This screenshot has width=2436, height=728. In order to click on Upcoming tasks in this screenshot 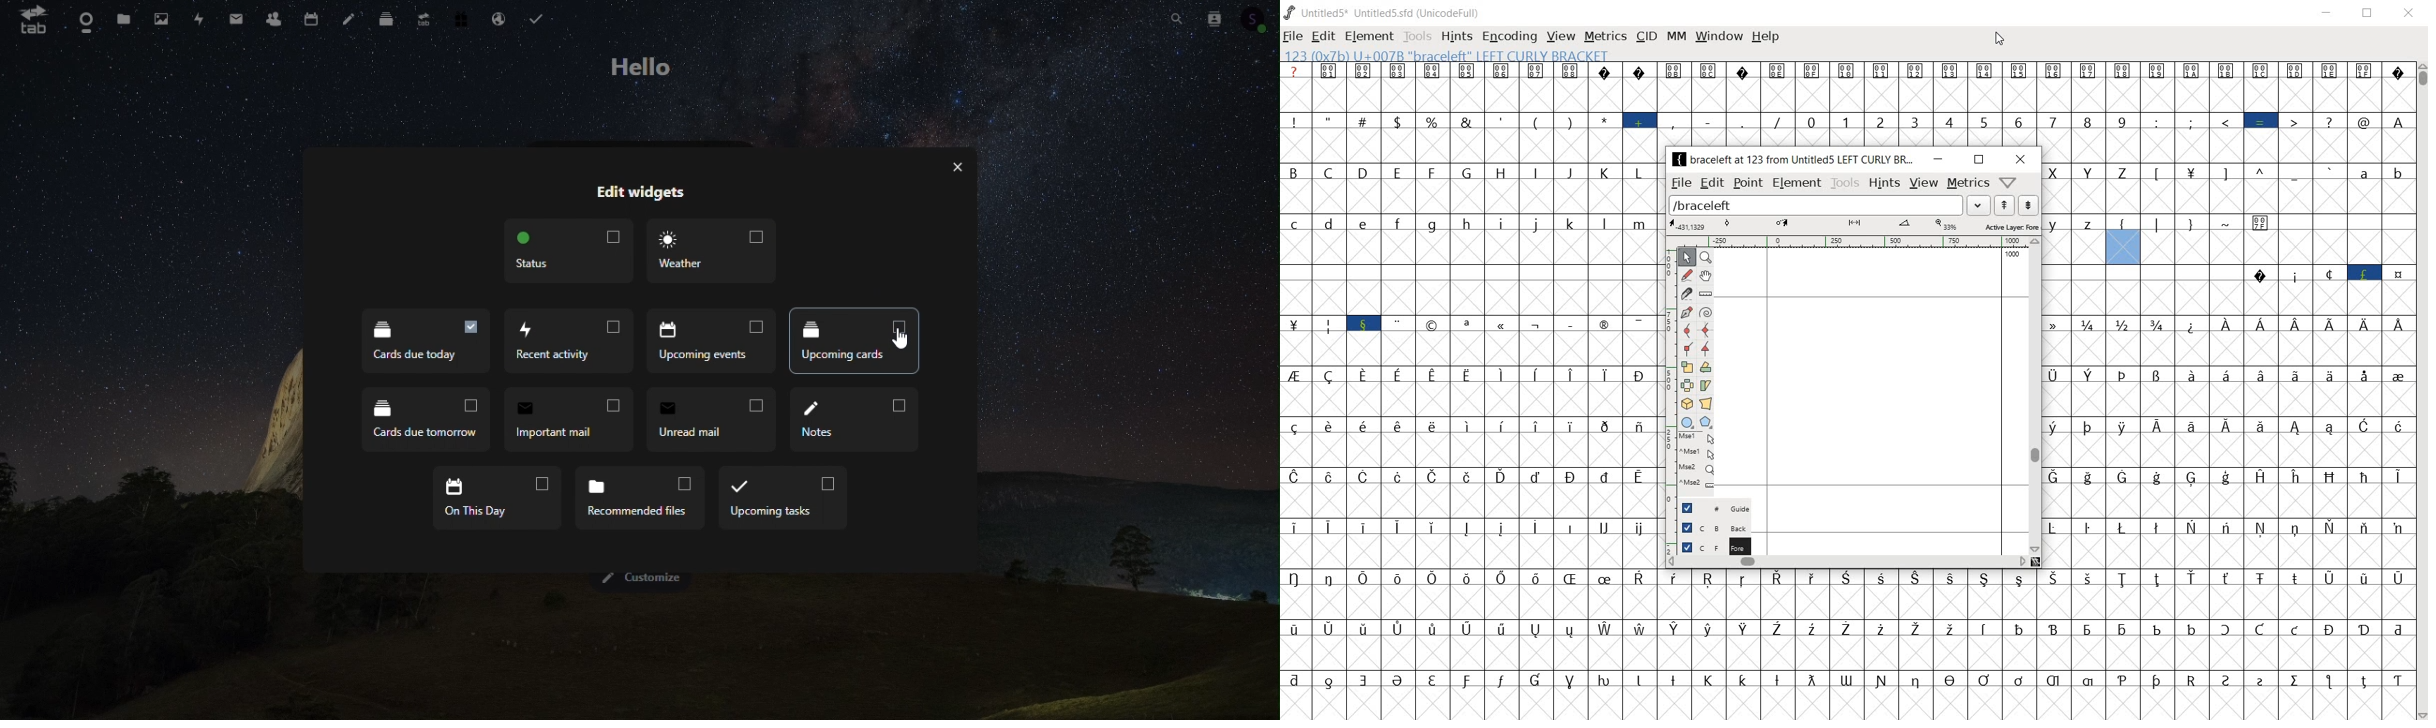, I will do `click(784, 500)`.